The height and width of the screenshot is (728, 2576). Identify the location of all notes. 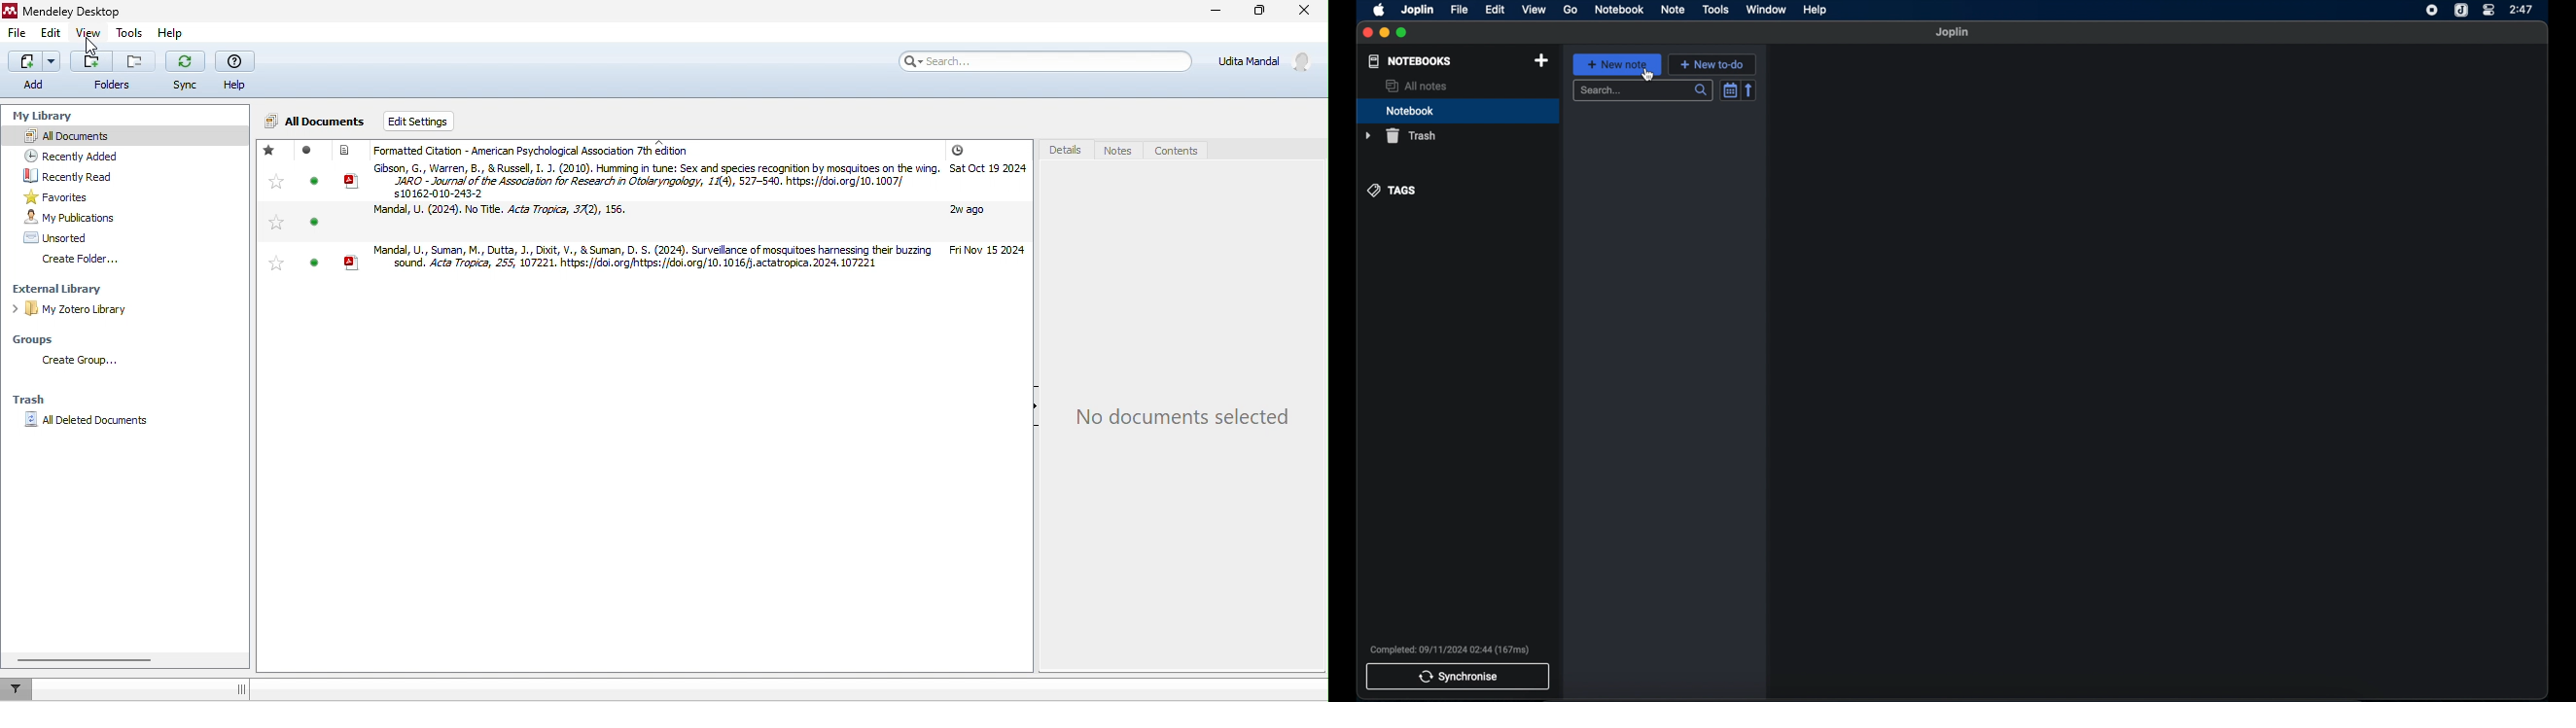
(1416, 86).